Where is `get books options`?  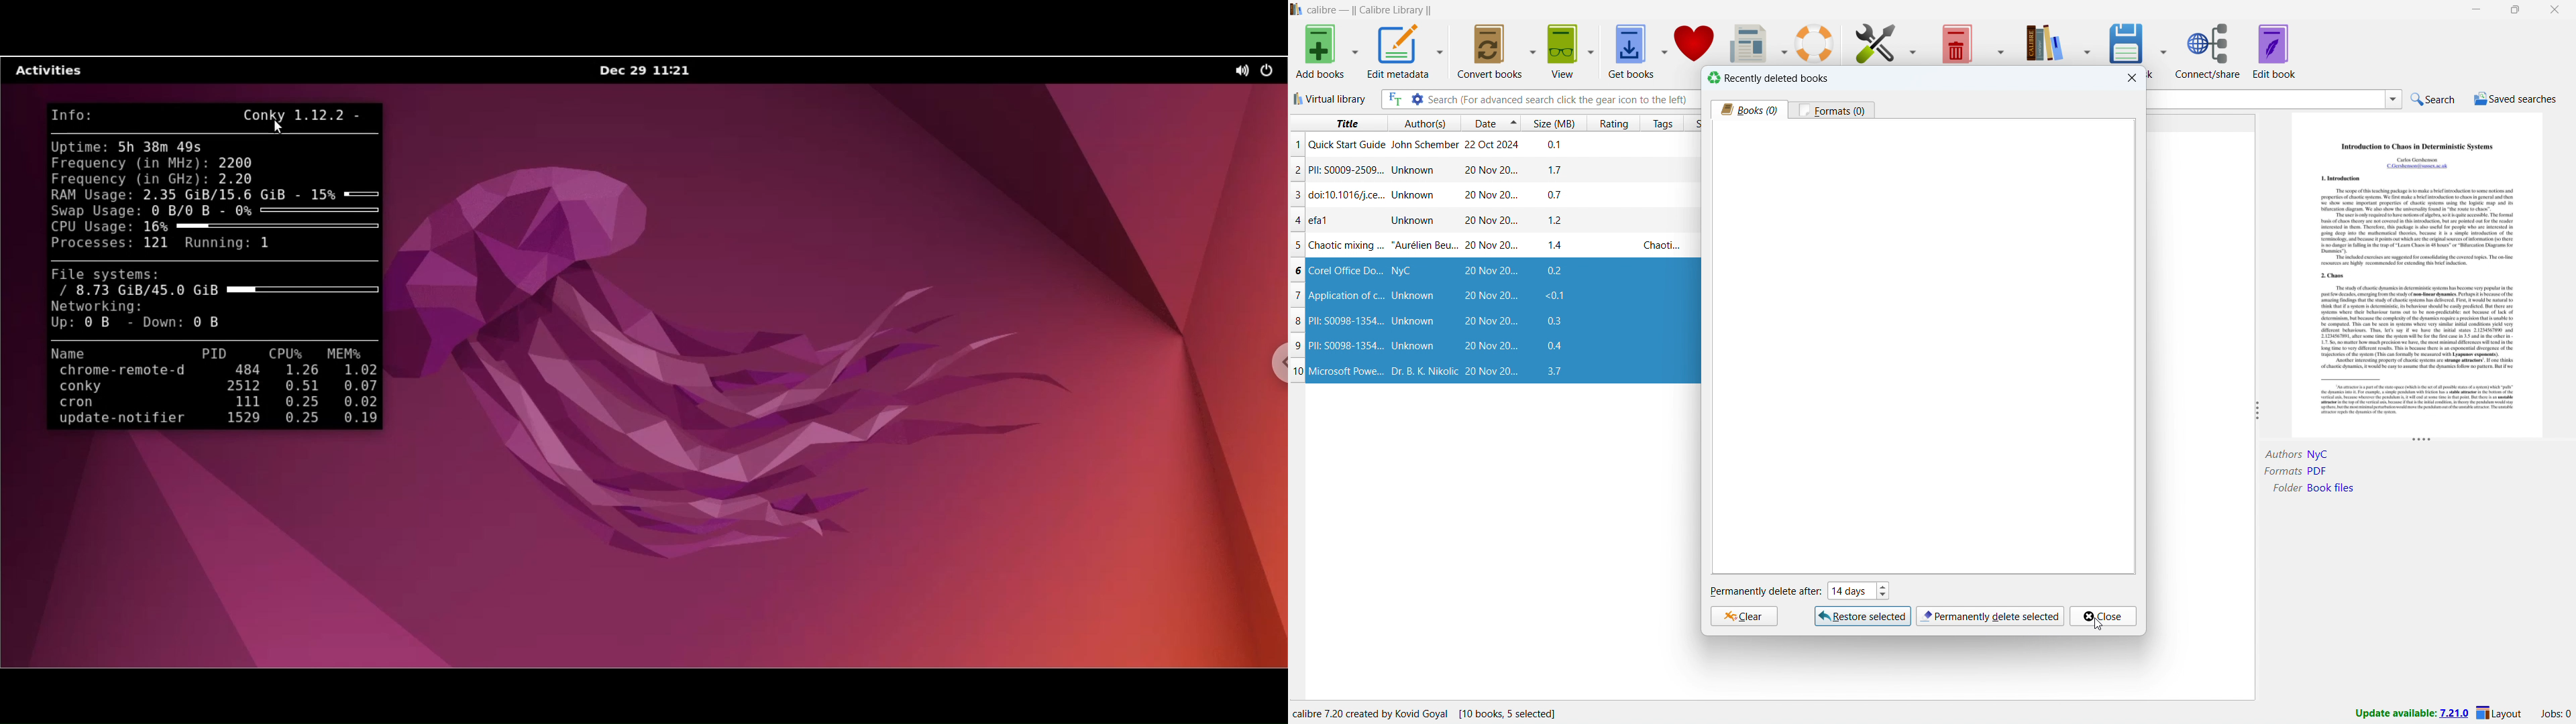 get books options is located at coordinates (1663, 50).